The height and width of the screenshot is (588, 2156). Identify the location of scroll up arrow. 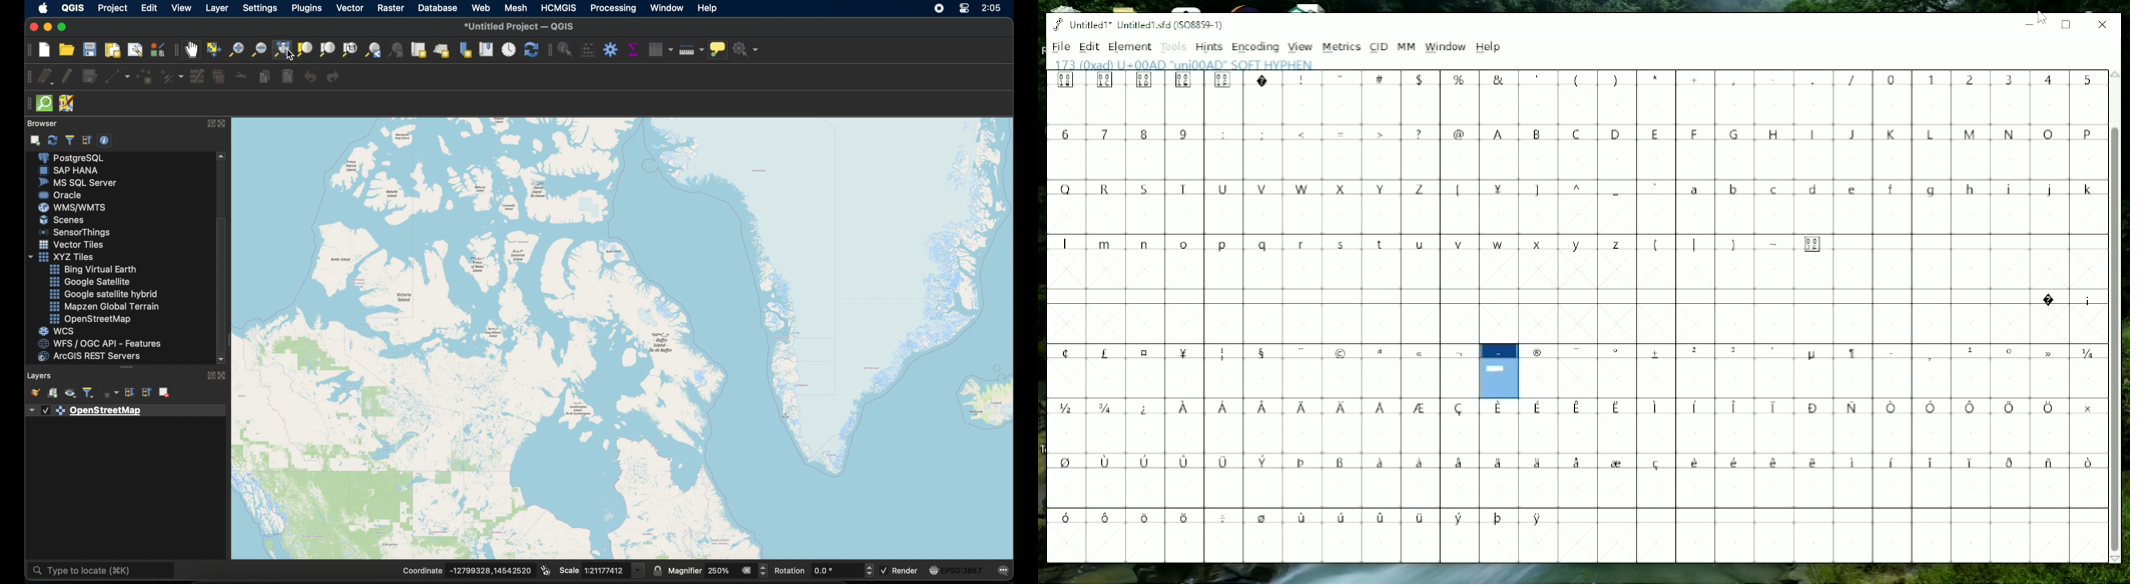
(222, 156).